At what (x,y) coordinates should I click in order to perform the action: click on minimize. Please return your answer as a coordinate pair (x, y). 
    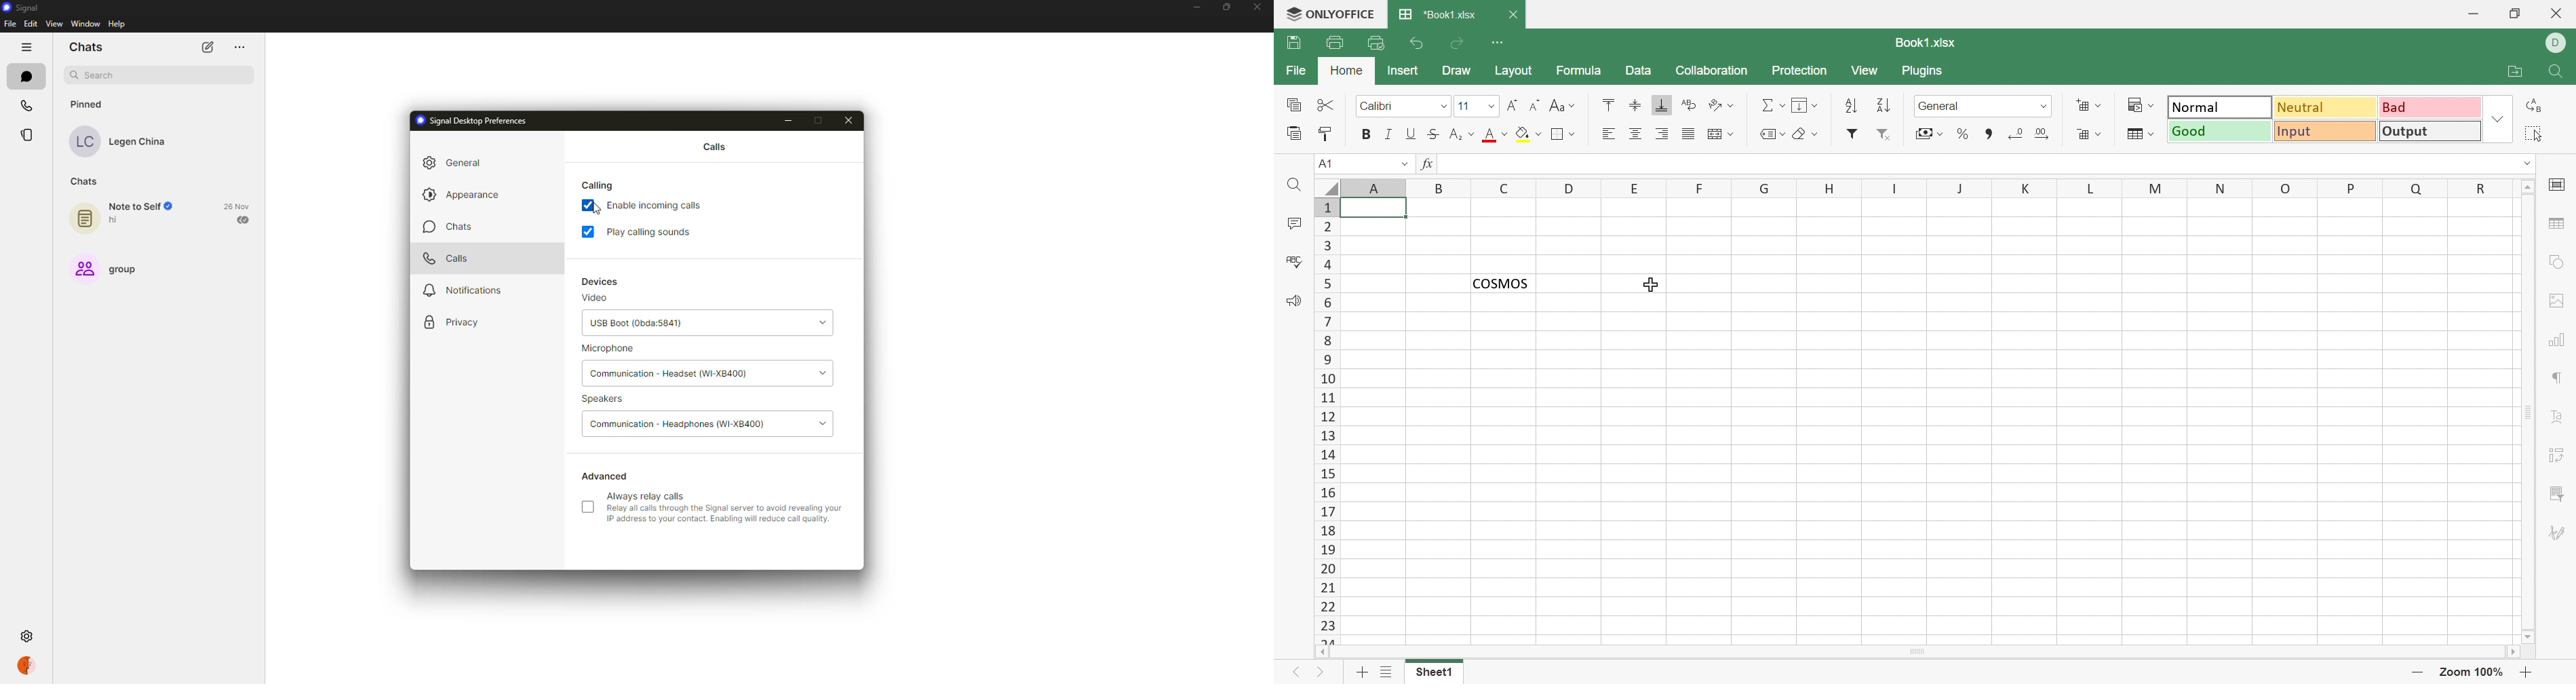
    Looking at the image, I should click on (1196, 7).